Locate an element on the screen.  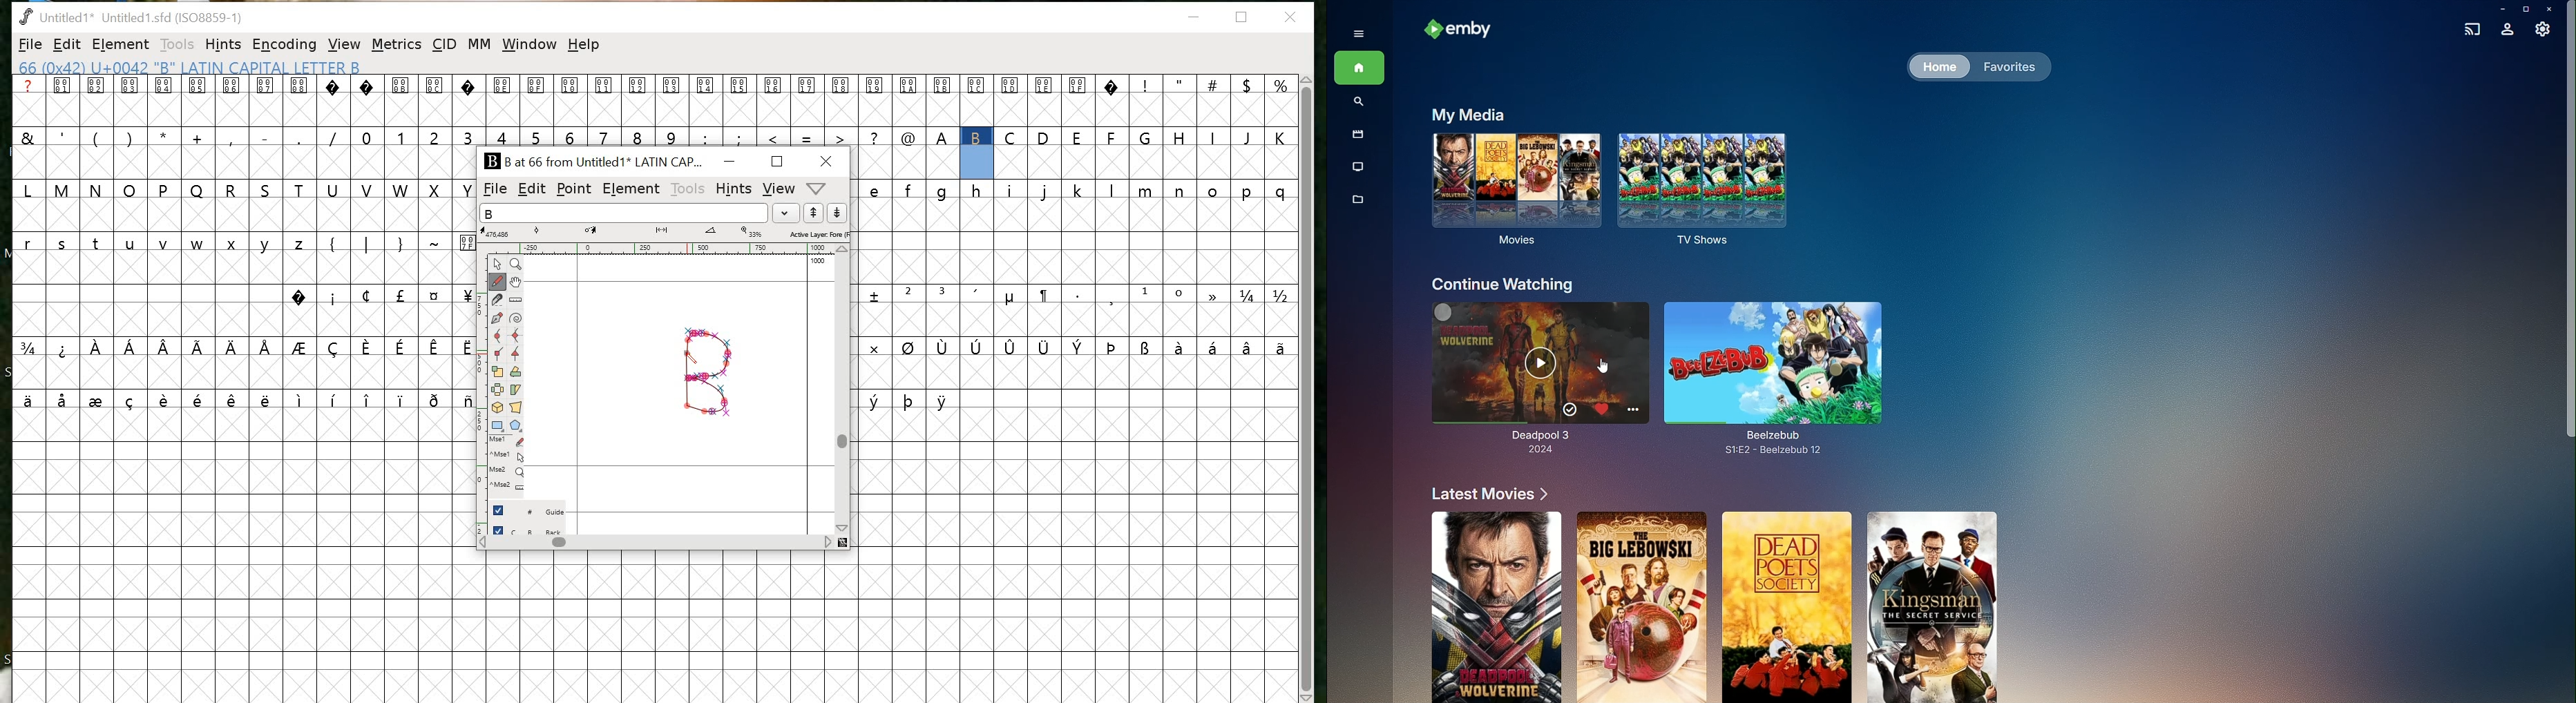
FILE is located at coordinates (29, 46).